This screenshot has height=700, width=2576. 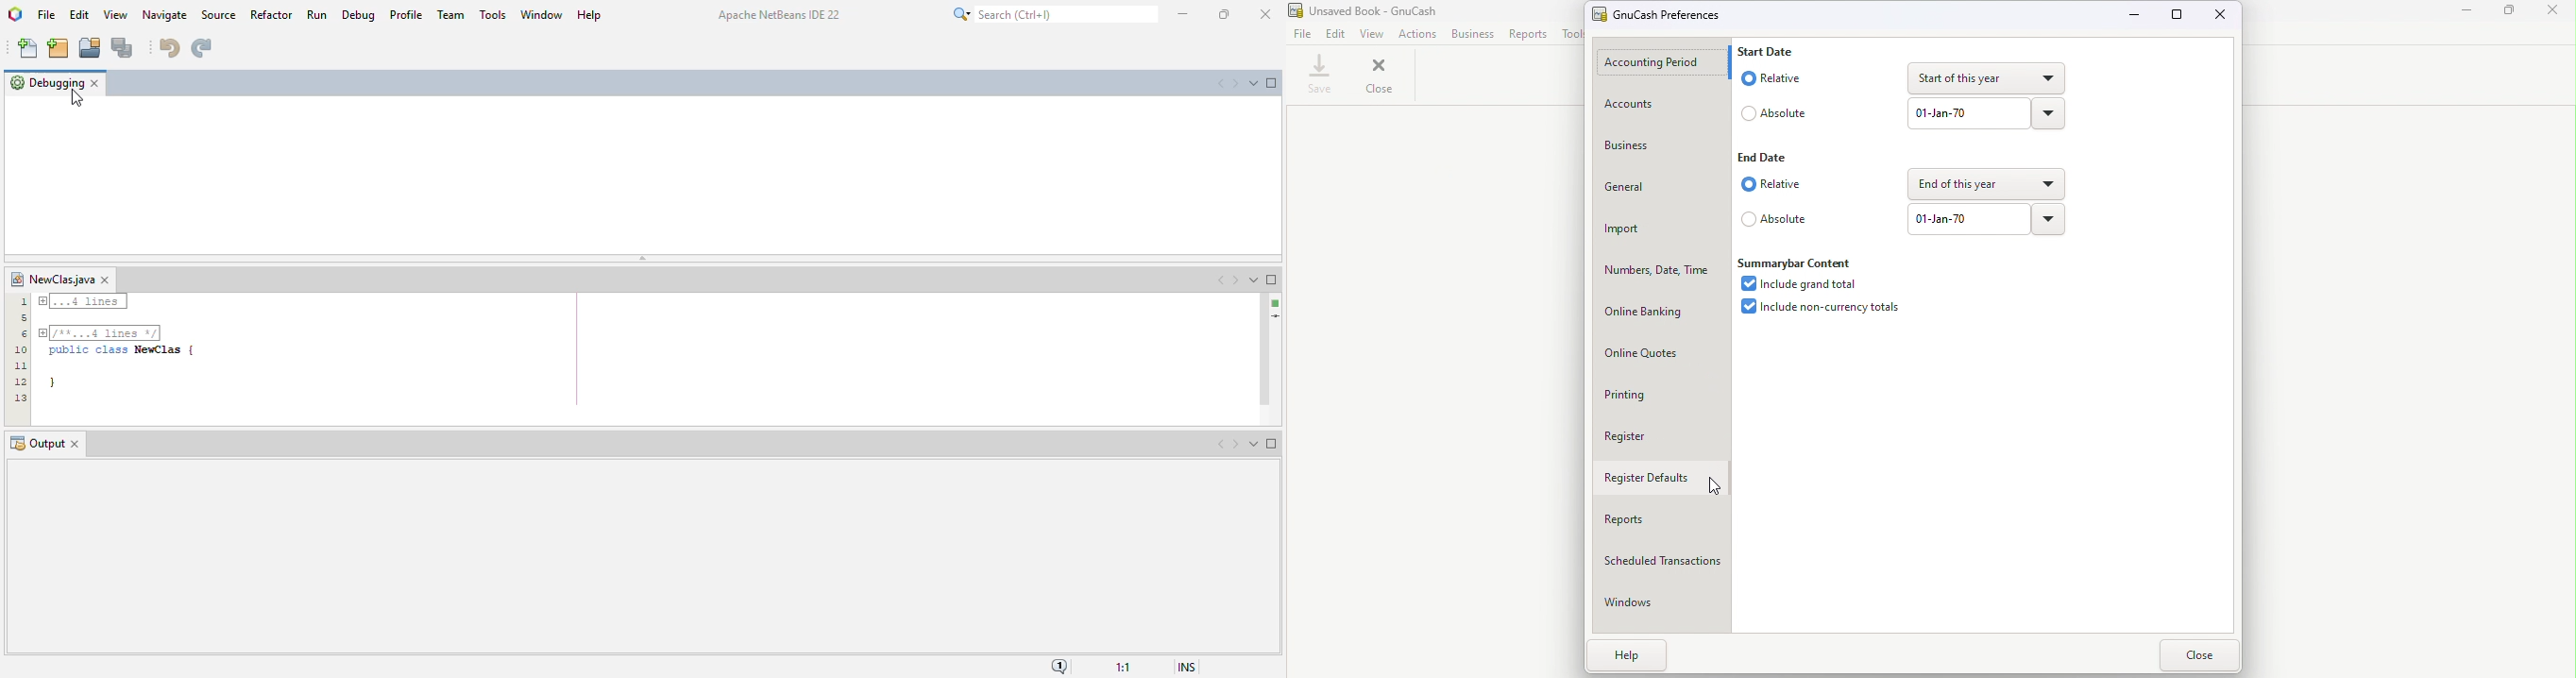 I want to click on Close, so click(x=2556, y=16).